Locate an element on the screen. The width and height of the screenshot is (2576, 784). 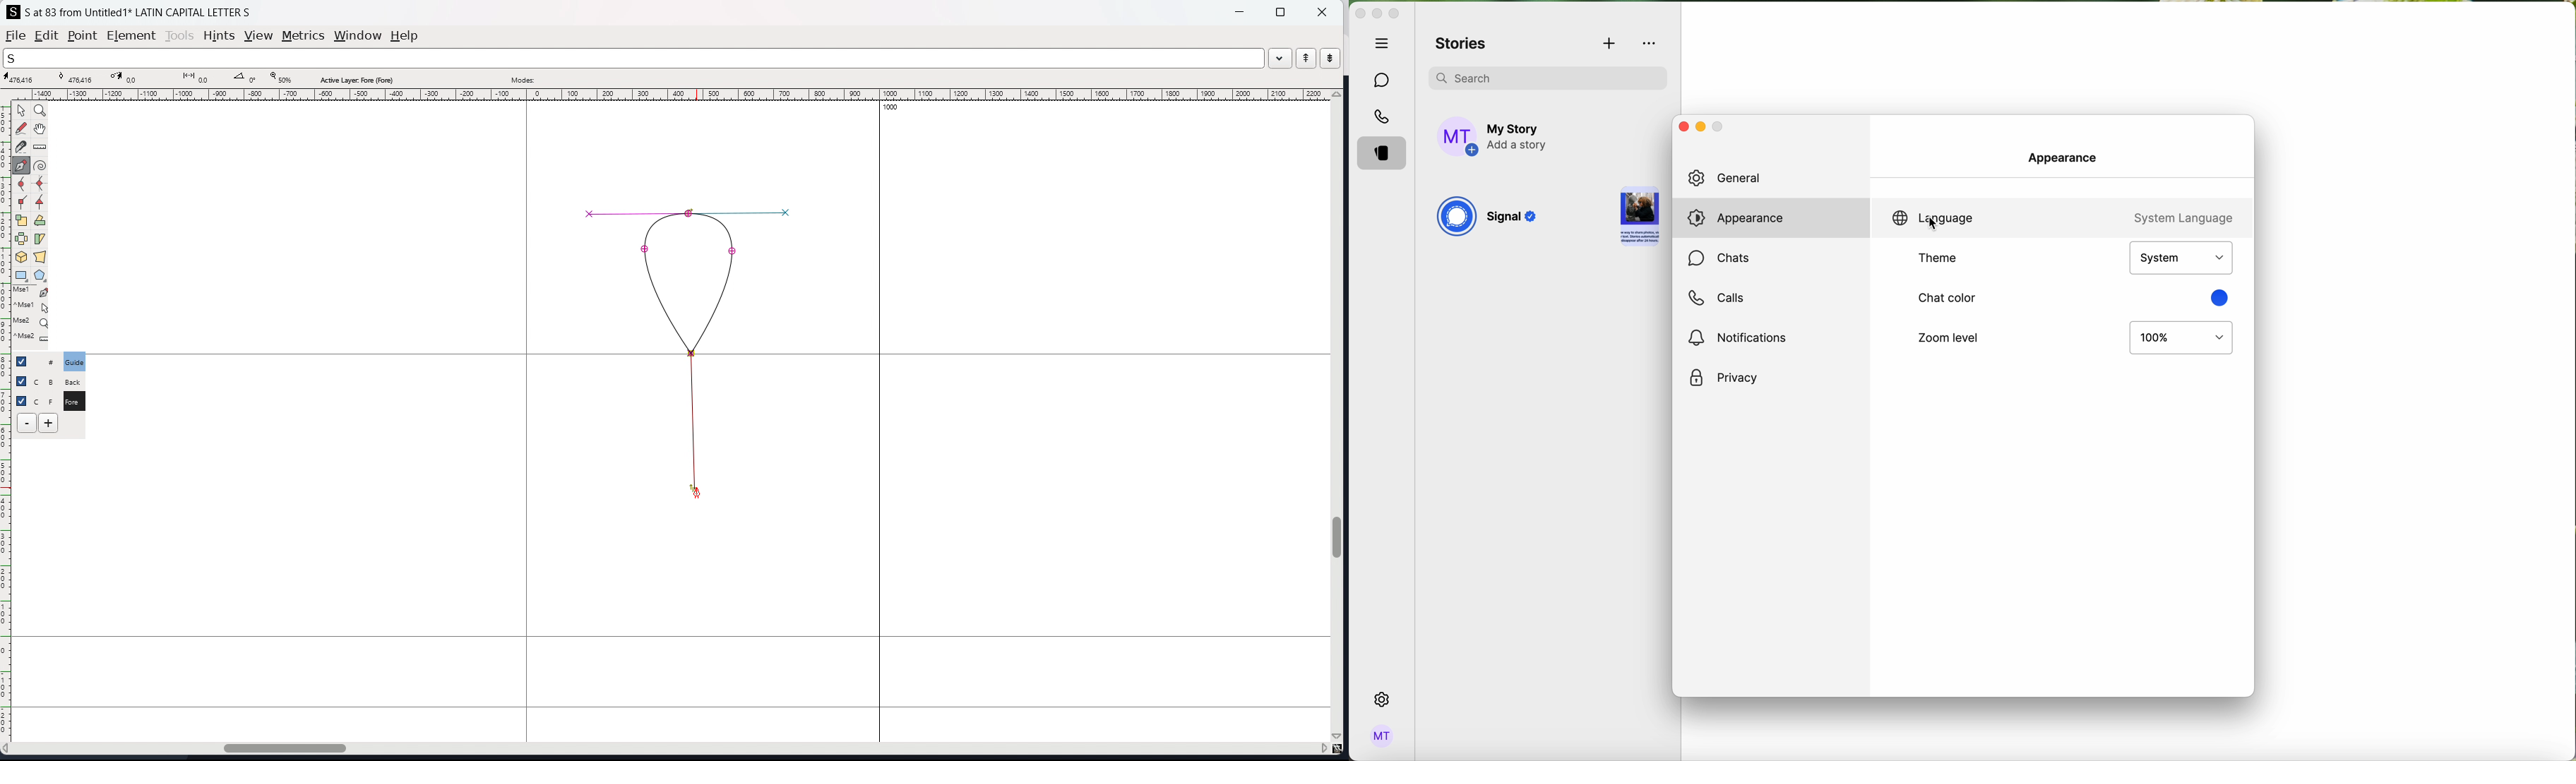
profile photo is located at coordinates (1459, 137).